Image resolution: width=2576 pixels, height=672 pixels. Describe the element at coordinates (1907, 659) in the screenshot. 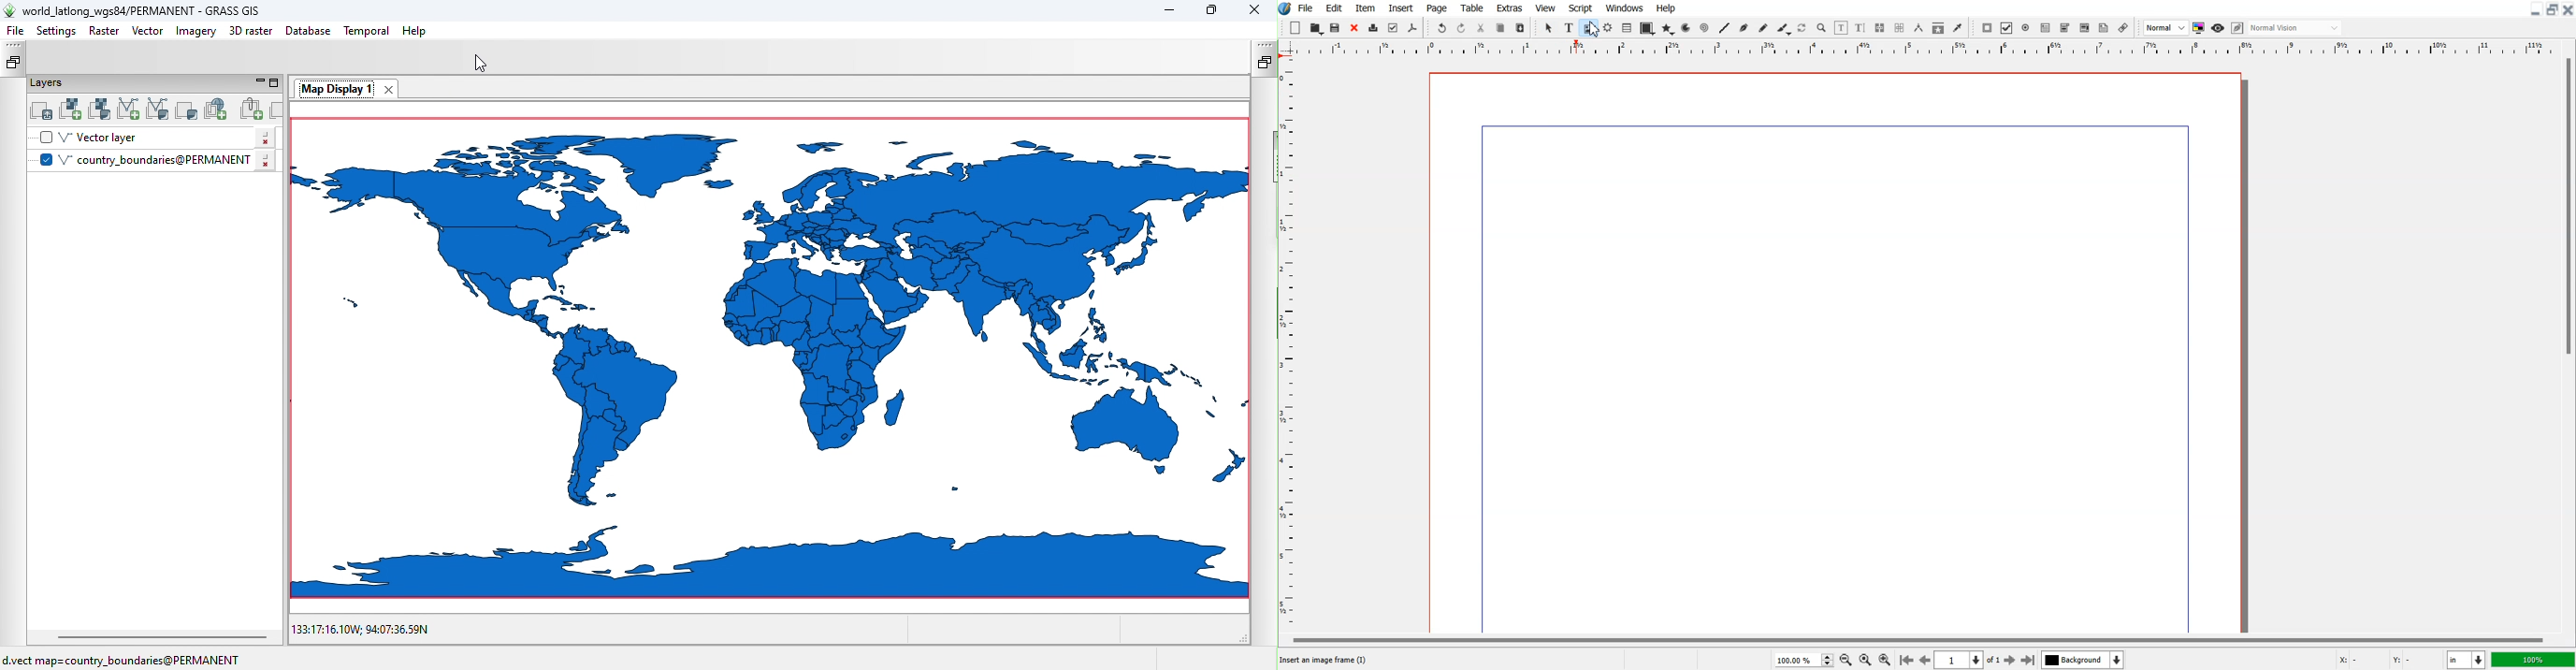

I see `Go to First page` at that location.